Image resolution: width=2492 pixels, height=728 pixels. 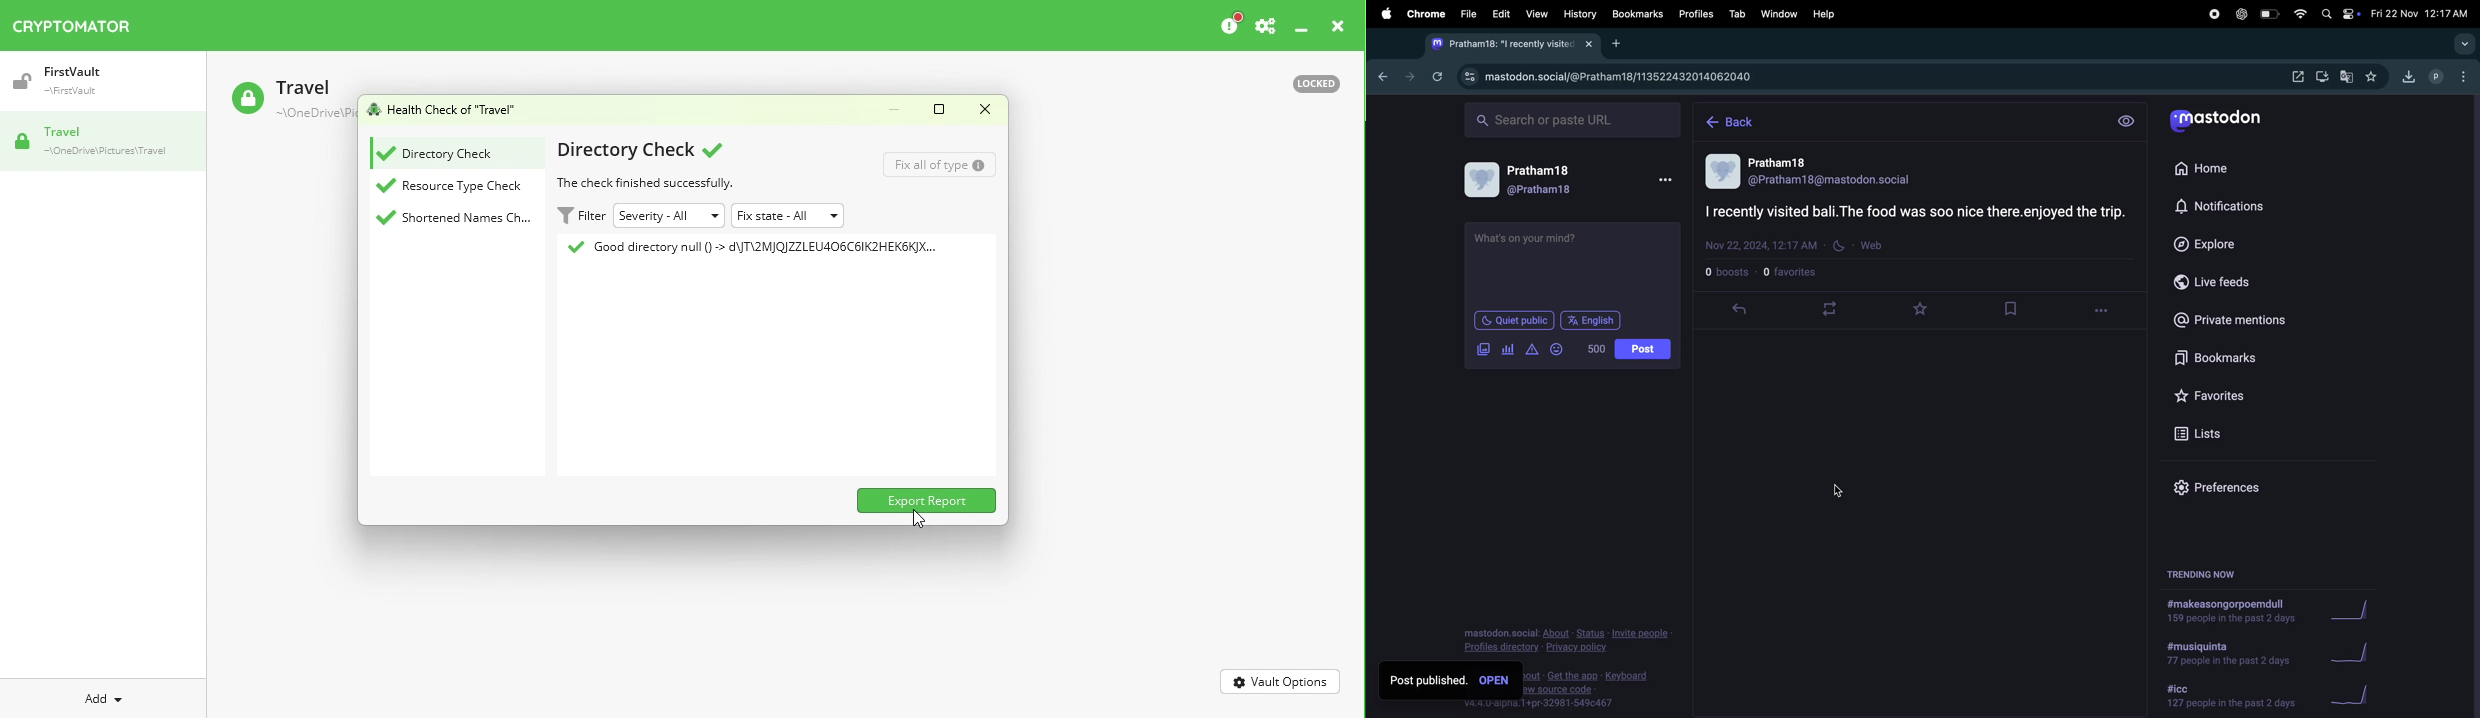 I want to click on refresh, so click(x=1437, y=75).